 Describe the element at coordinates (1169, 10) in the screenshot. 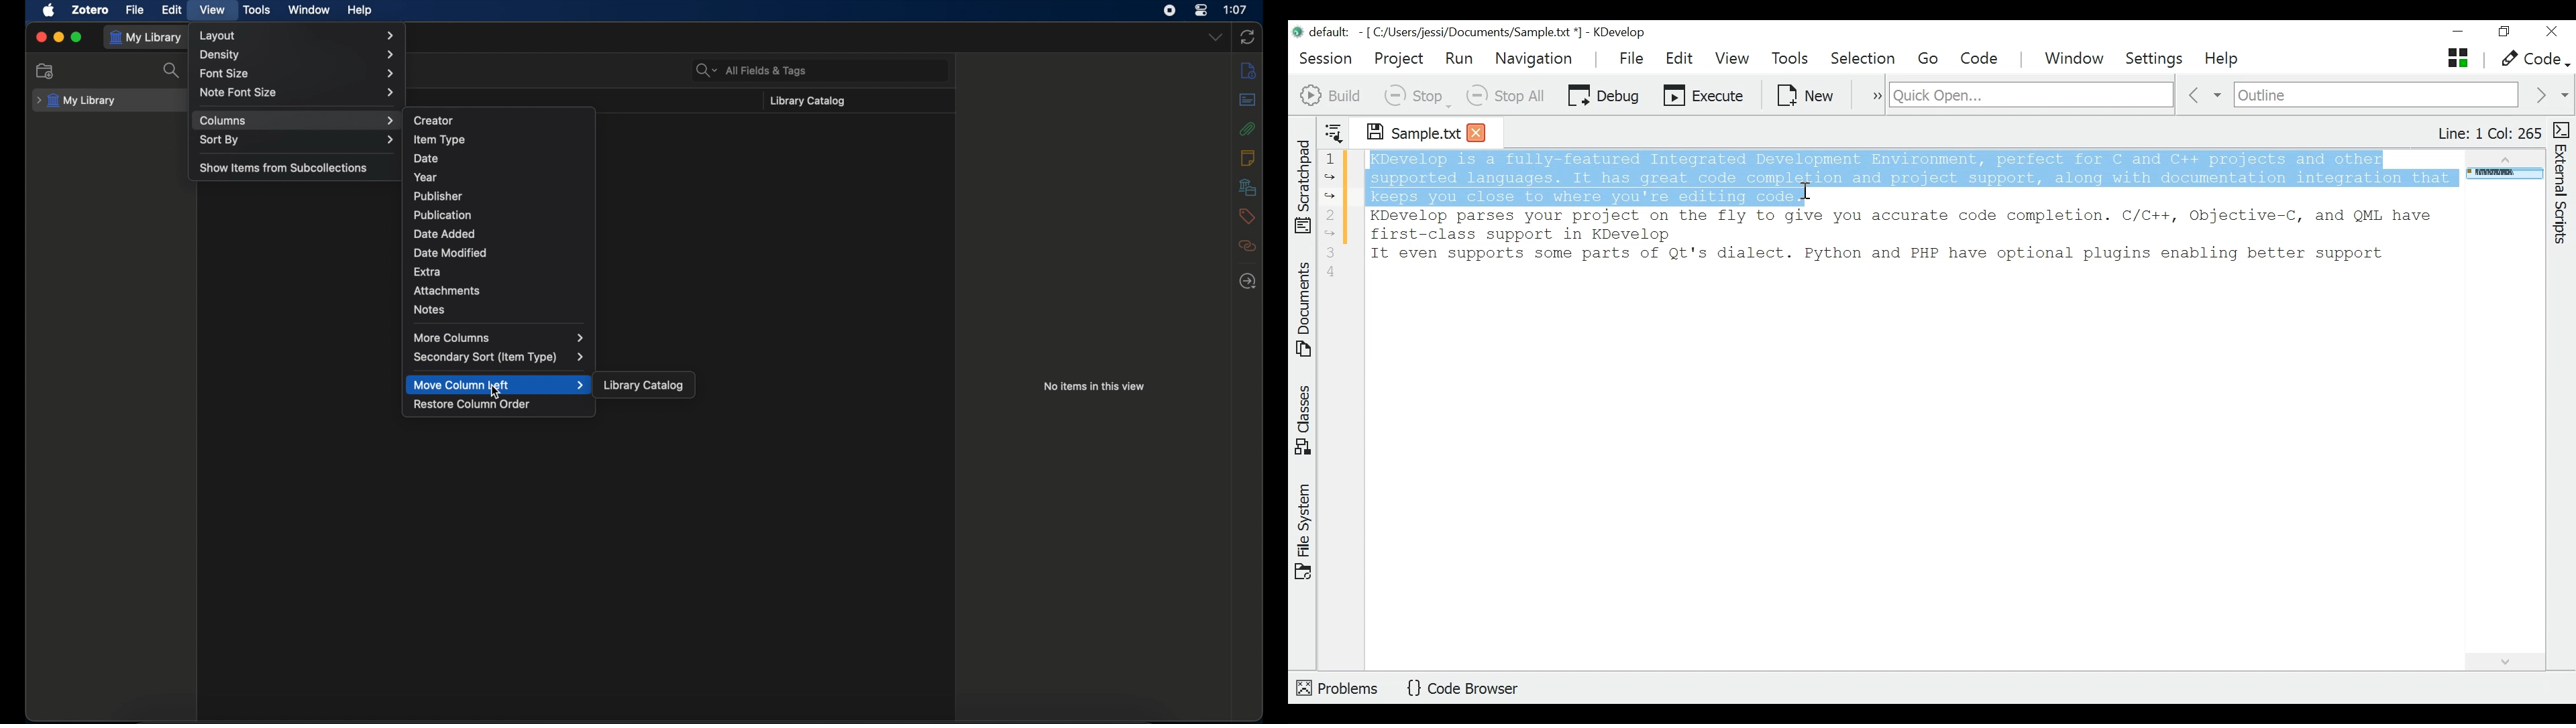

I see `screen recorder` at that location.